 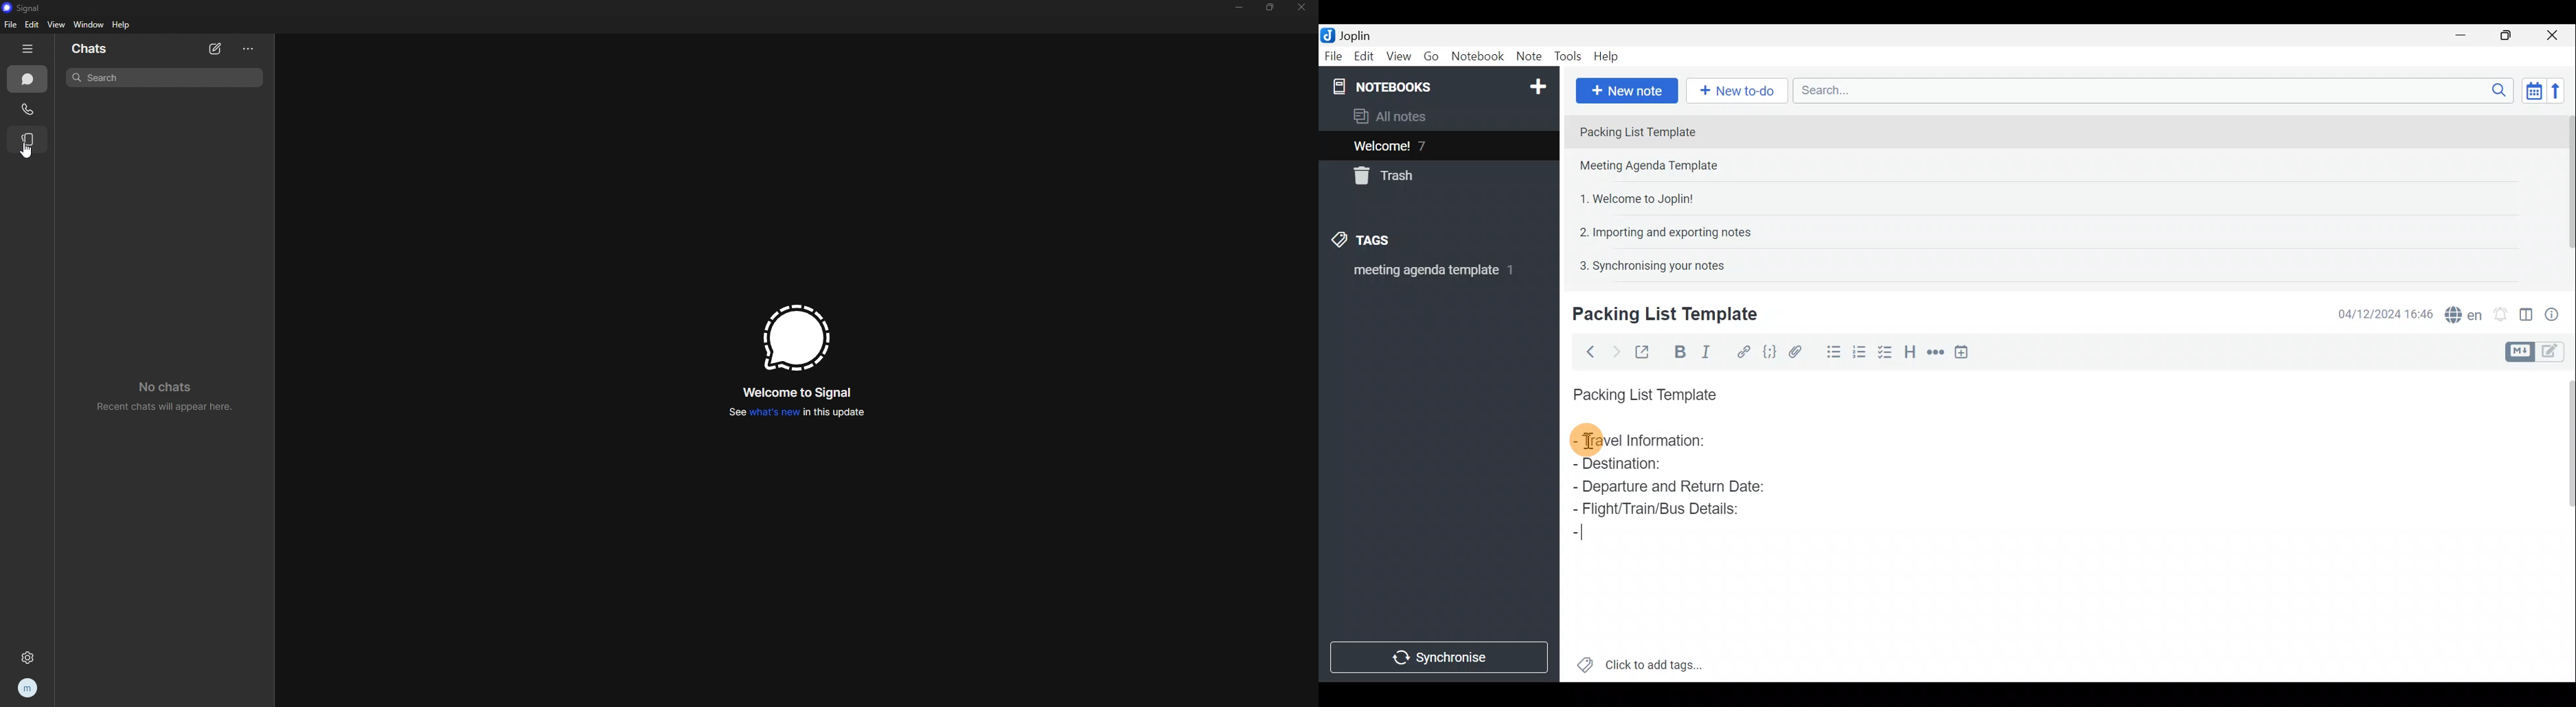 I want to click on Attach file, so click(x=1795, y=351).